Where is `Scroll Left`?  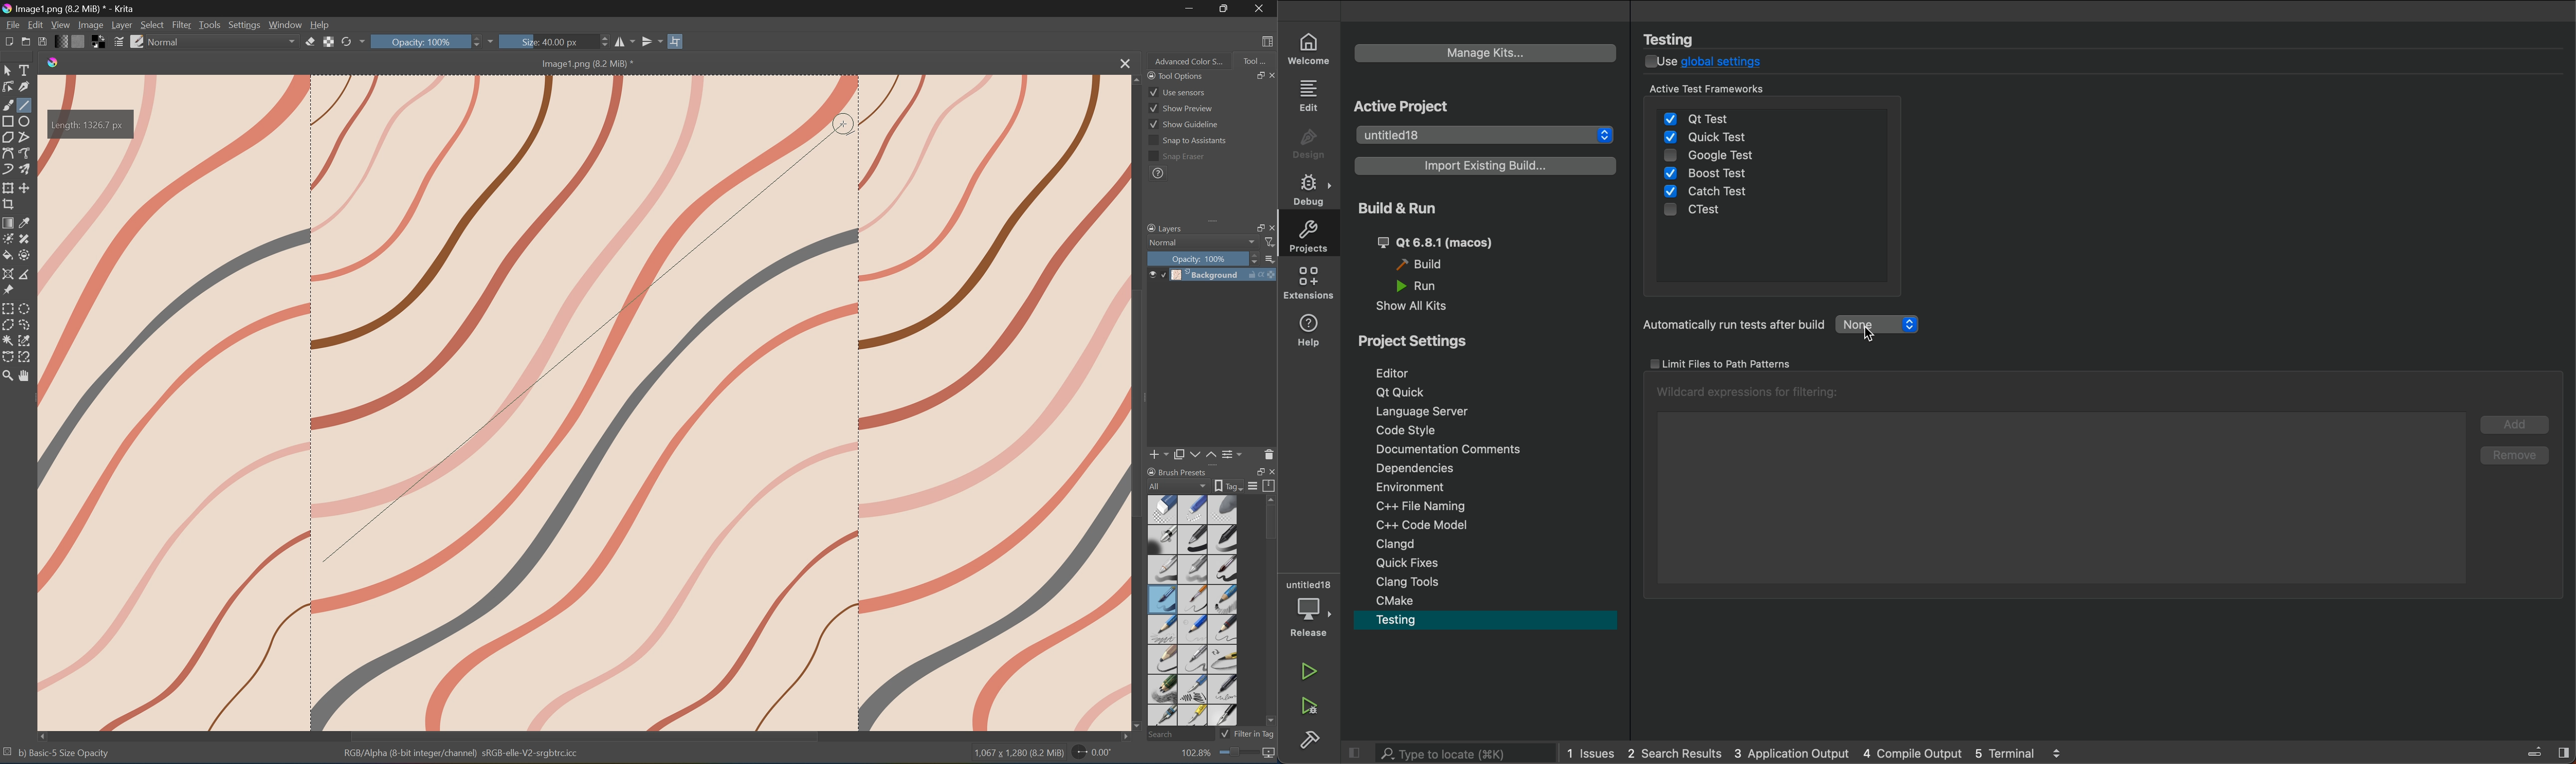 Scroll Left is located at coordinates (44, 735).